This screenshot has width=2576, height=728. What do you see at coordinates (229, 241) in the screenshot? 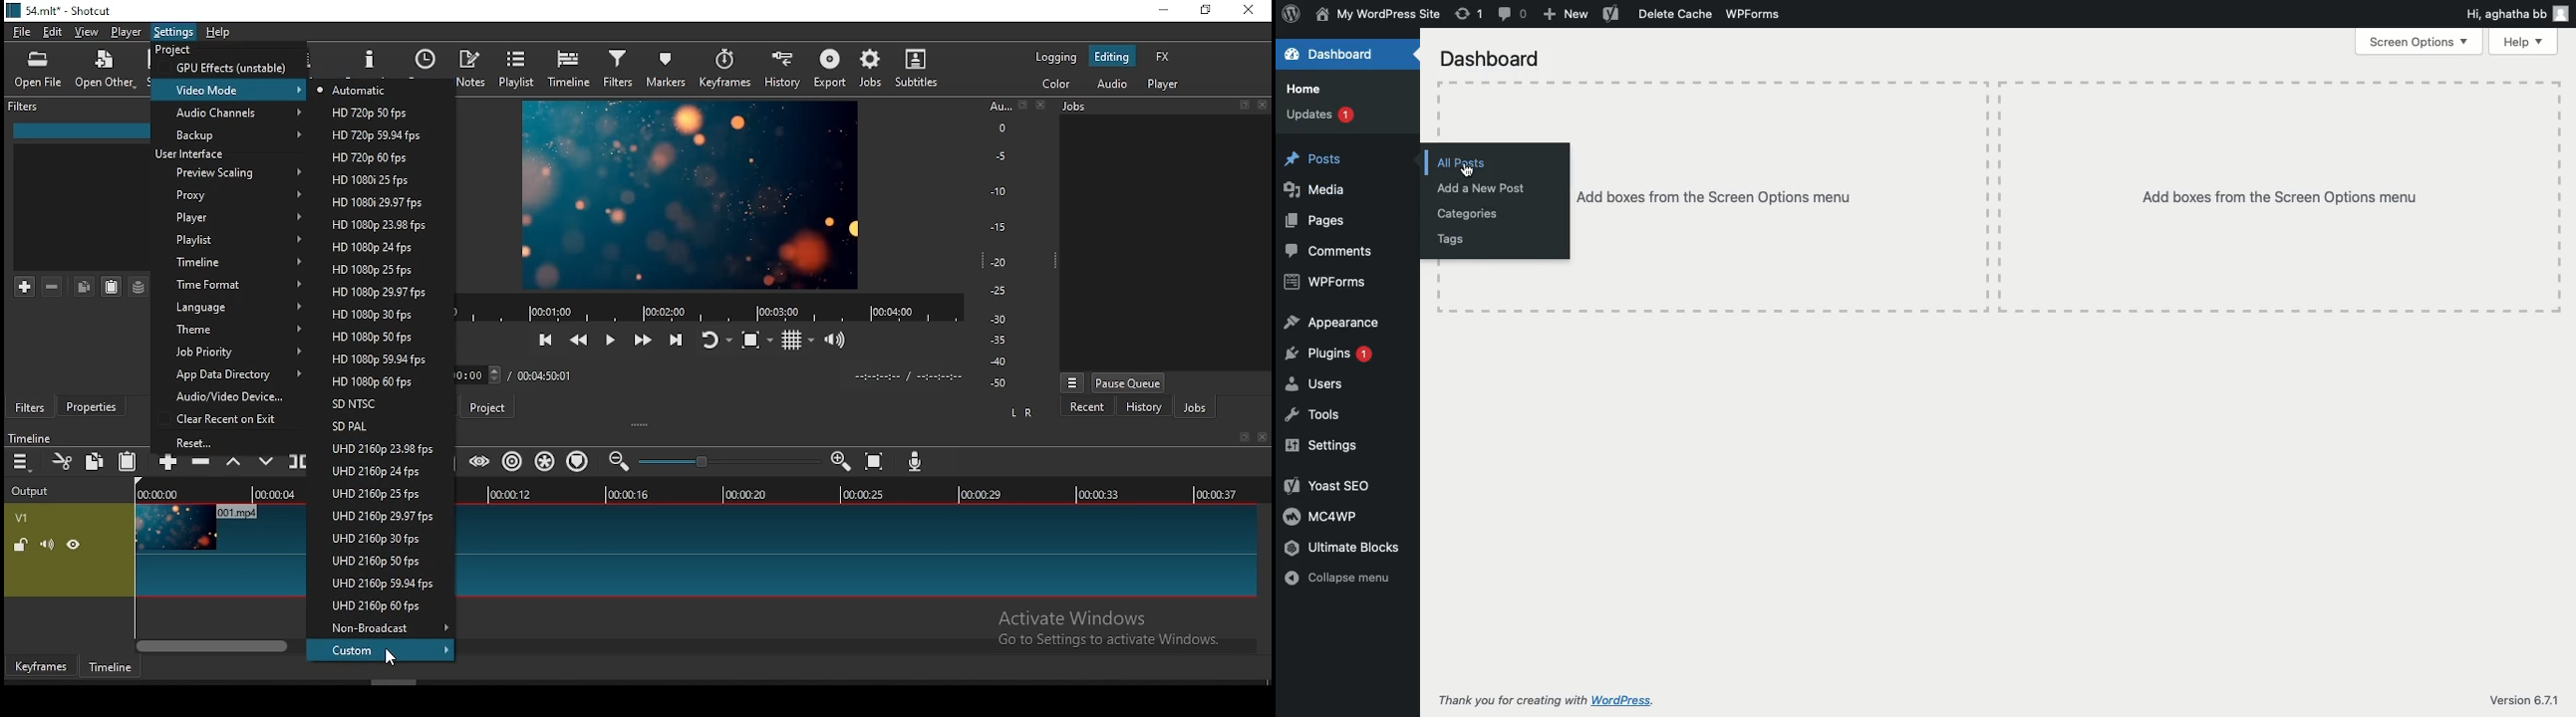
I see `playlist` at bounding box center [229, 241].